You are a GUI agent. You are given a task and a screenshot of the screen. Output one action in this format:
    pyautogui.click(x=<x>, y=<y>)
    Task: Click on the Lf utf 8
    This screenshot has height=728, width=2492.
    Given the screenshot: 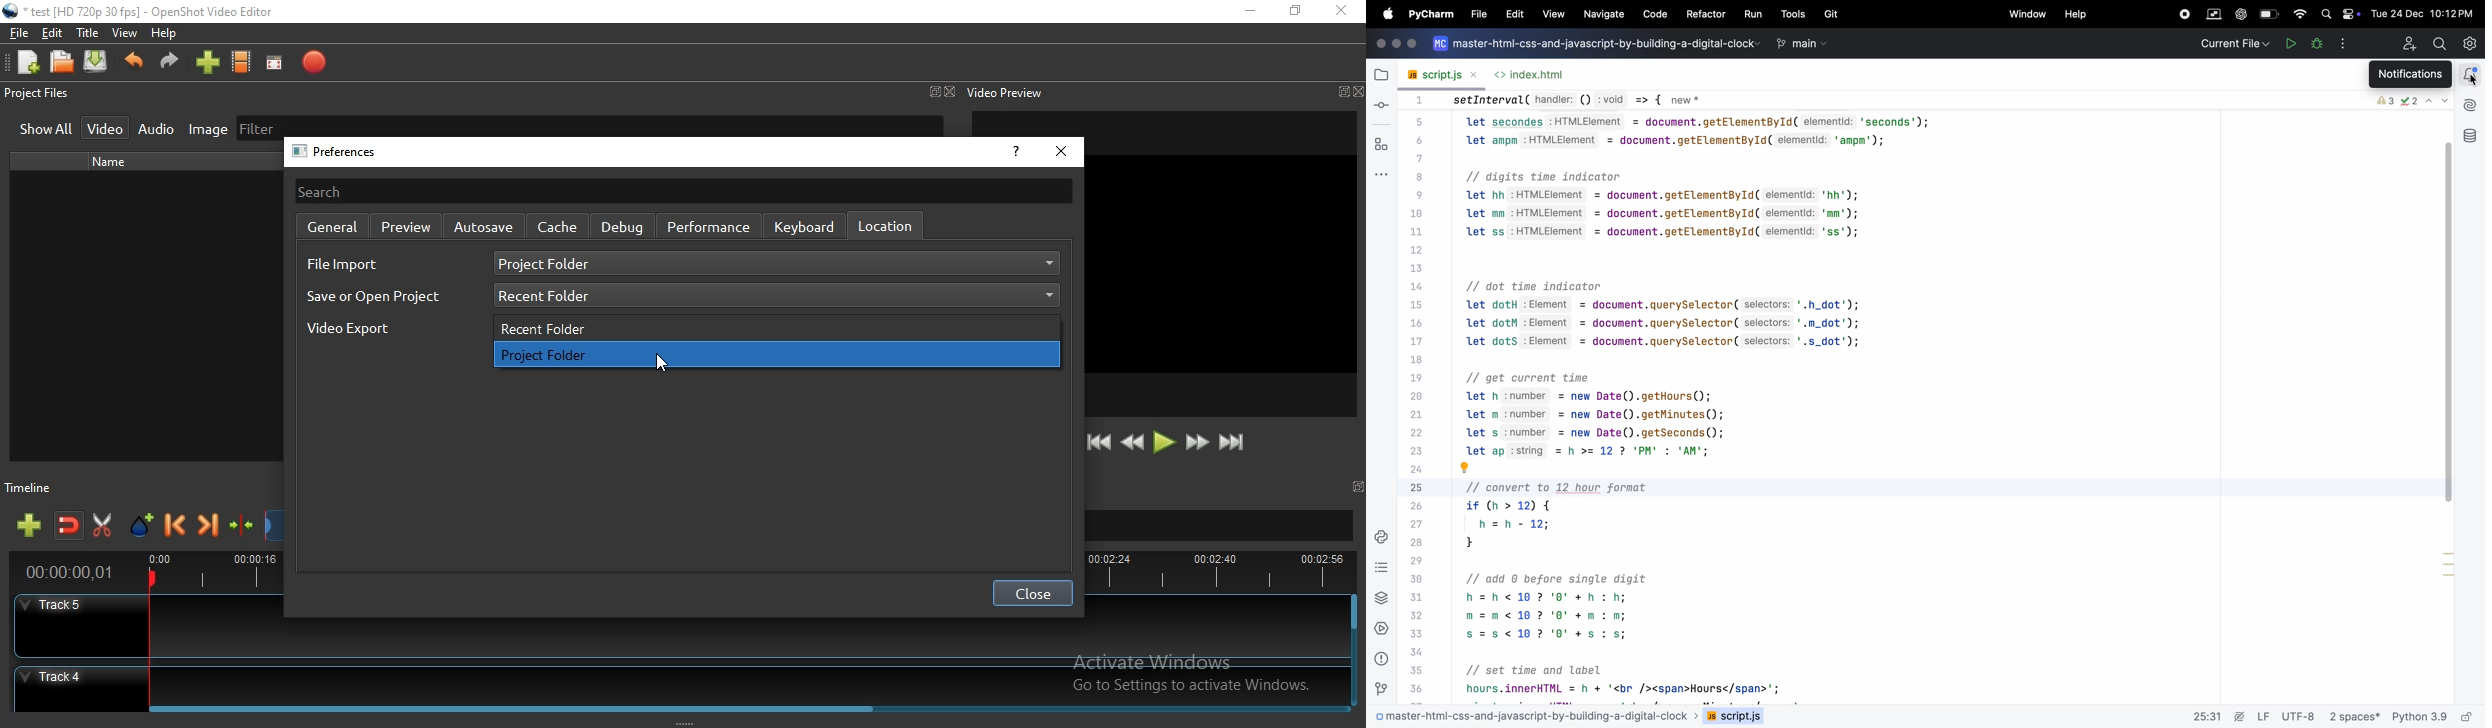 What is the action you would take?
    pyautogui.click(x=2287, y=715)
    